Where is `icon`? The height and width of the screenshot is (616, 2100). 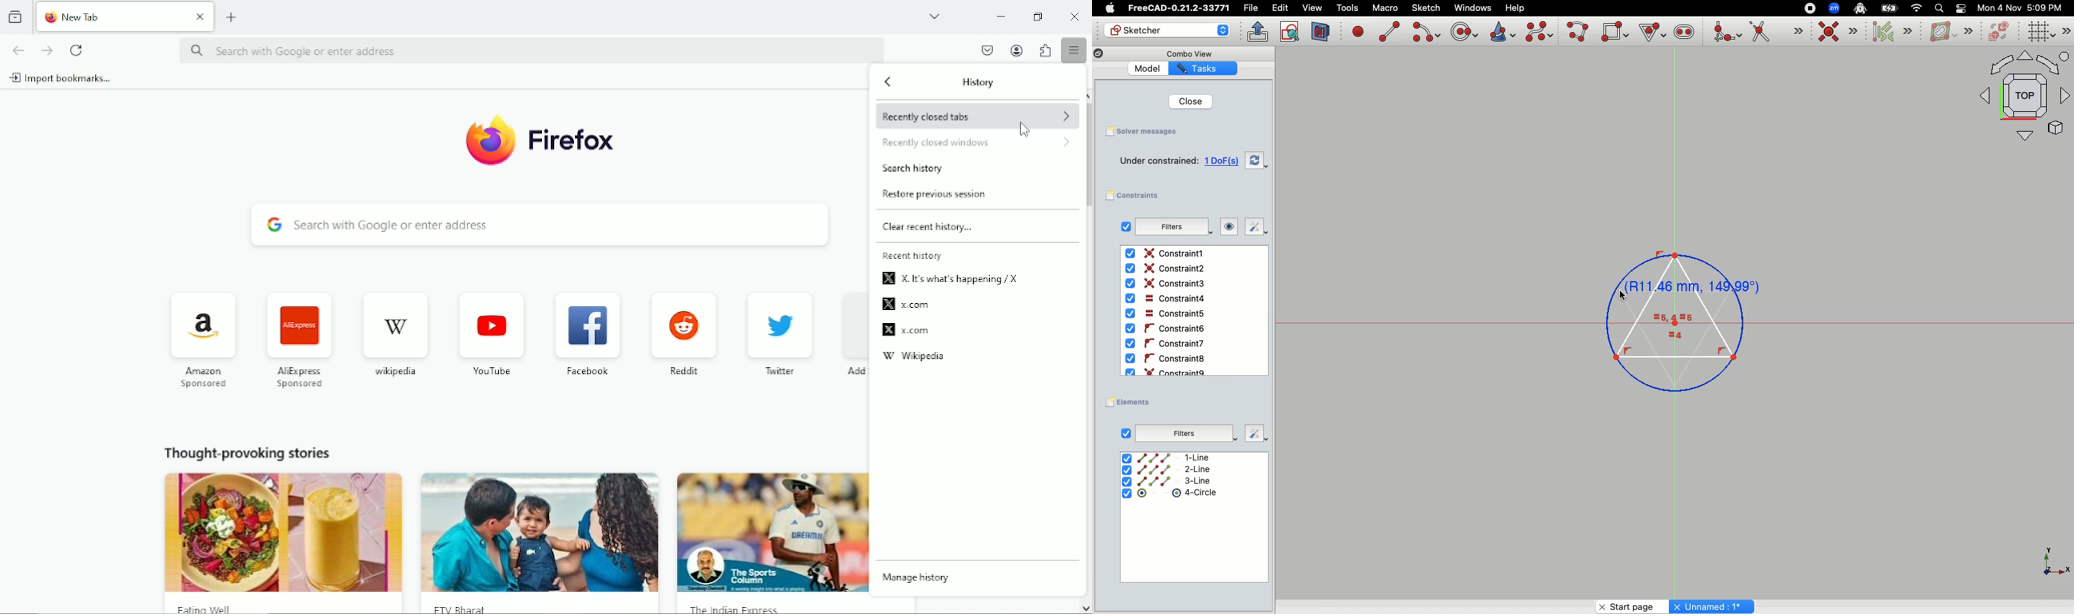 icon is located at coordinates (488, 140).